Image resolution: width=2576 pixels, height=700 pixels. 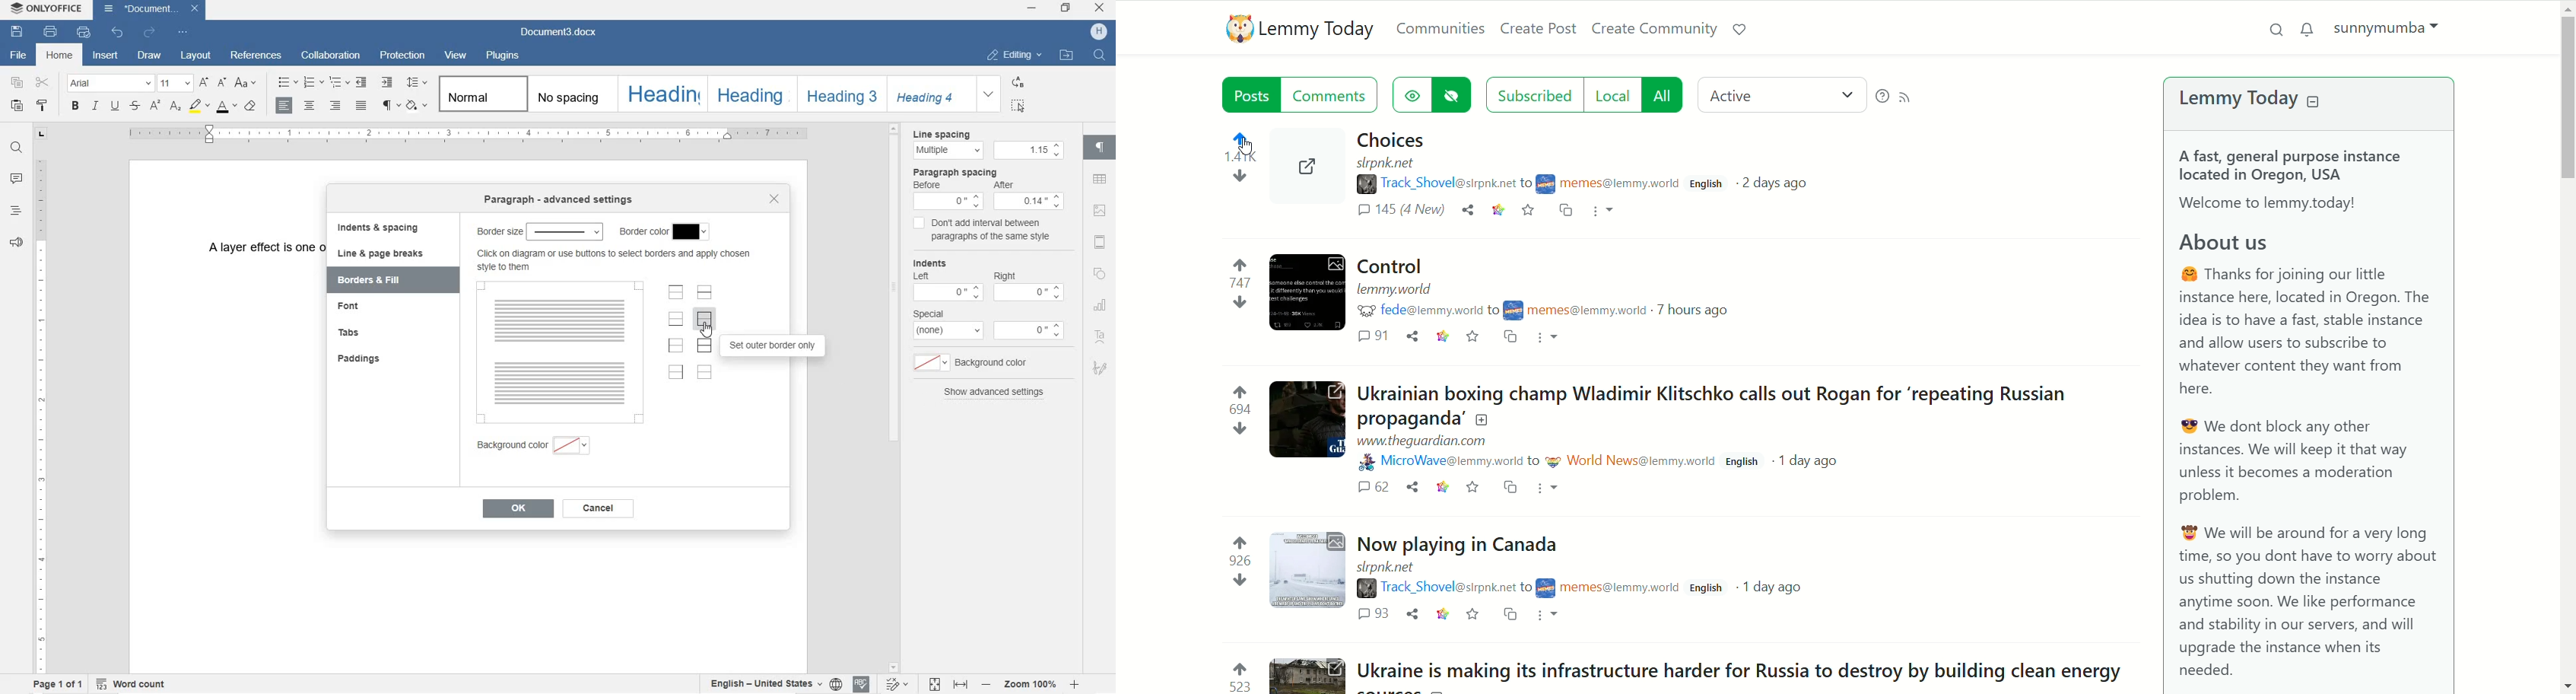 I want to click on lemmy today, so click(x=2231, y=100).